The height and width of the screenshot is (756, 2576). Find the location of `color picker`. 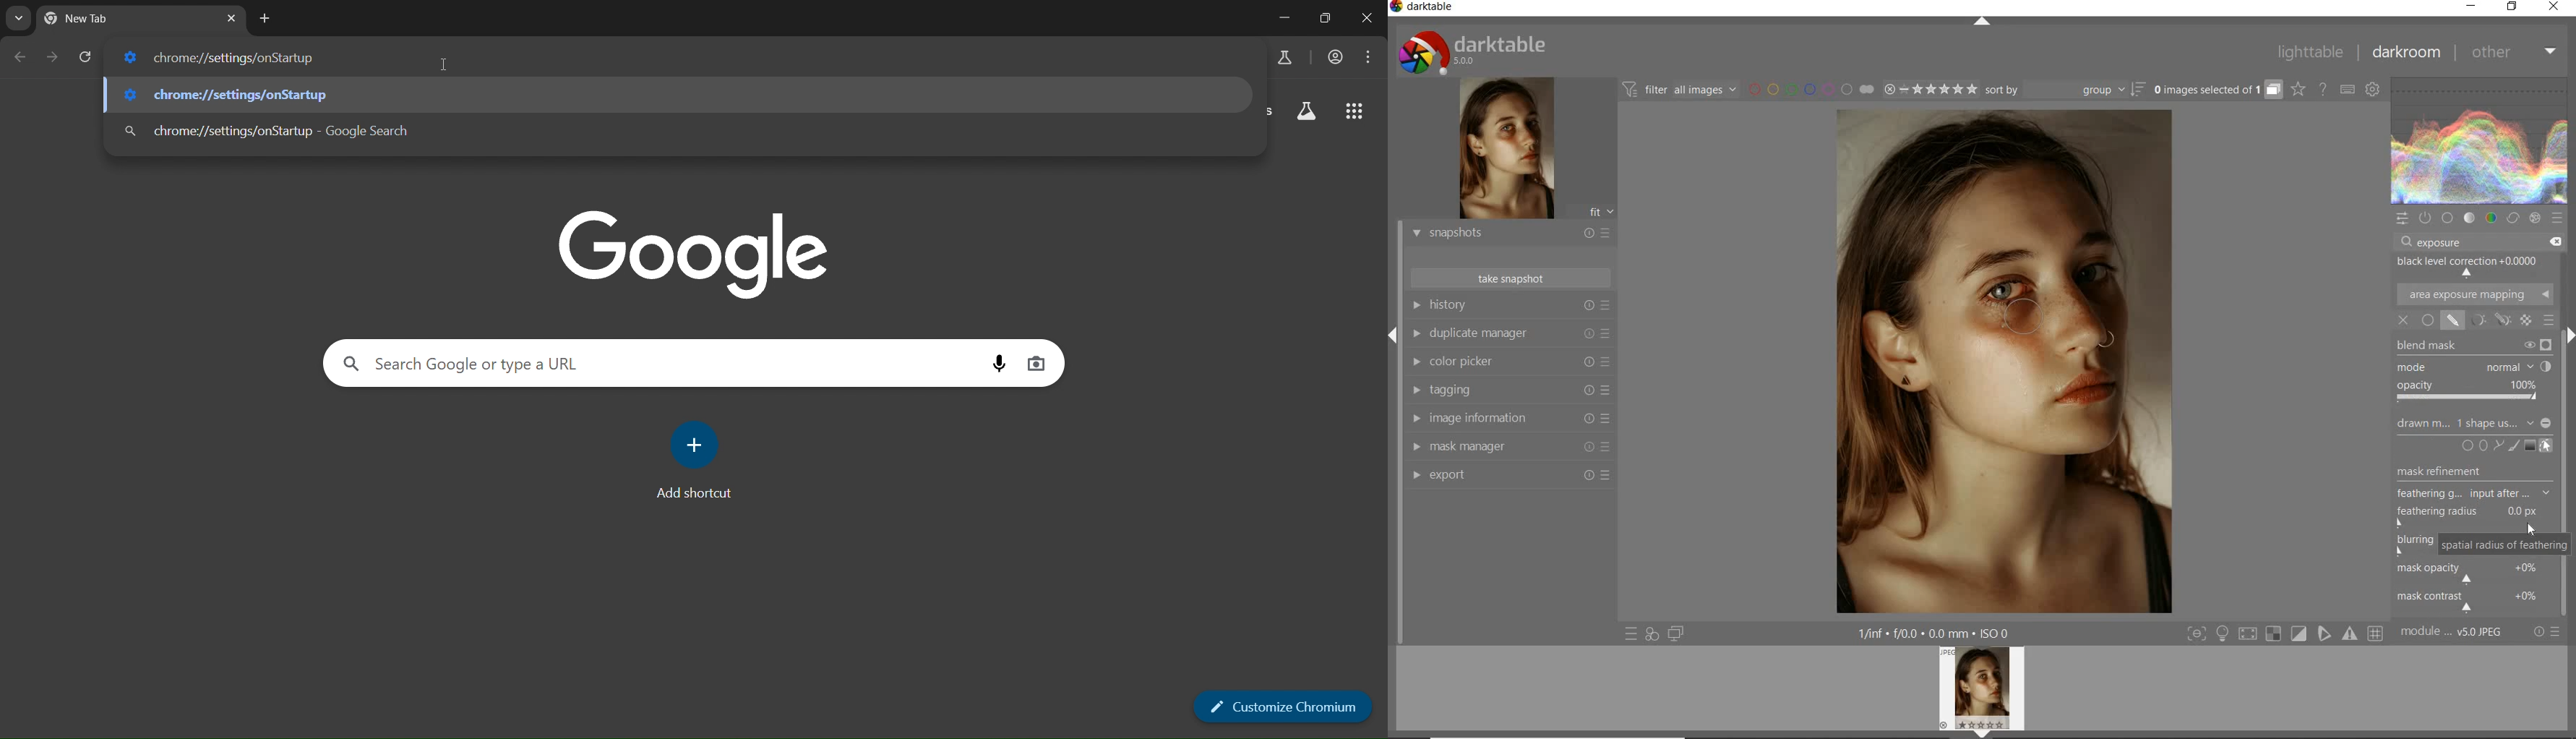

color picker is located at coordinates (1509, 362).